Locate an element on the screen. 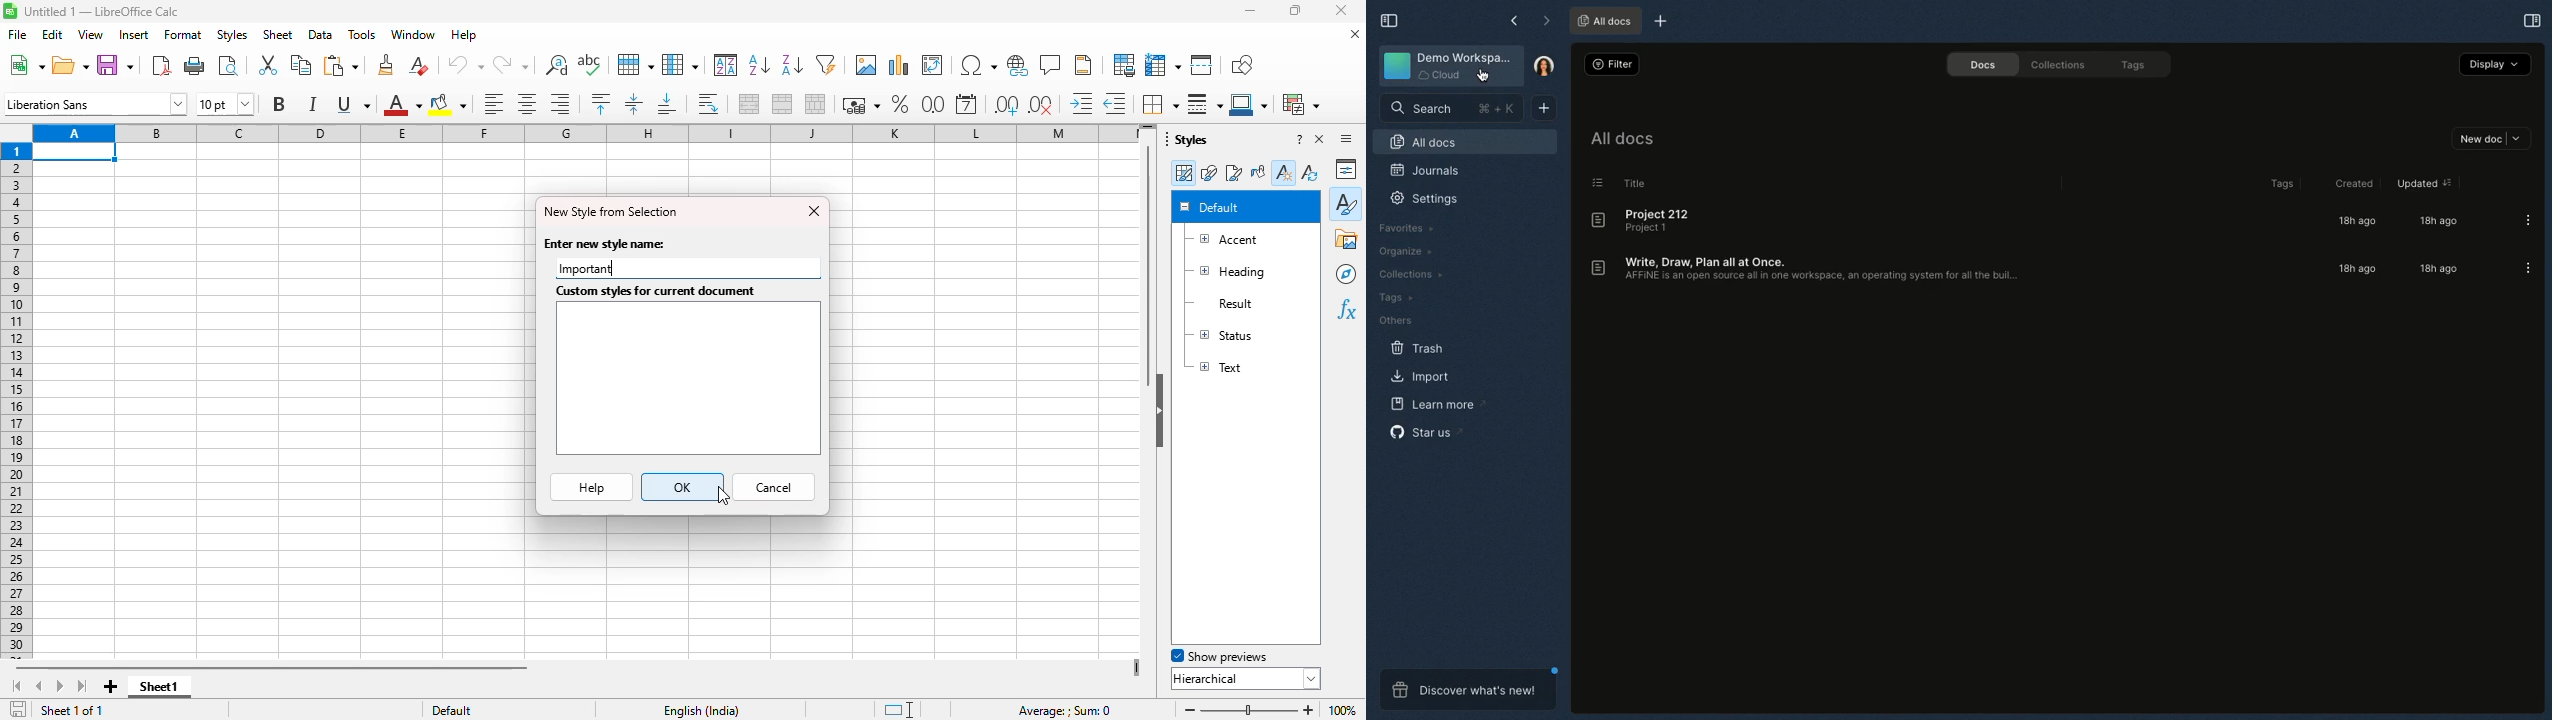 The width and height of the screenshot is (2576, 728). add decimal is located at coordinates (1007, 105).